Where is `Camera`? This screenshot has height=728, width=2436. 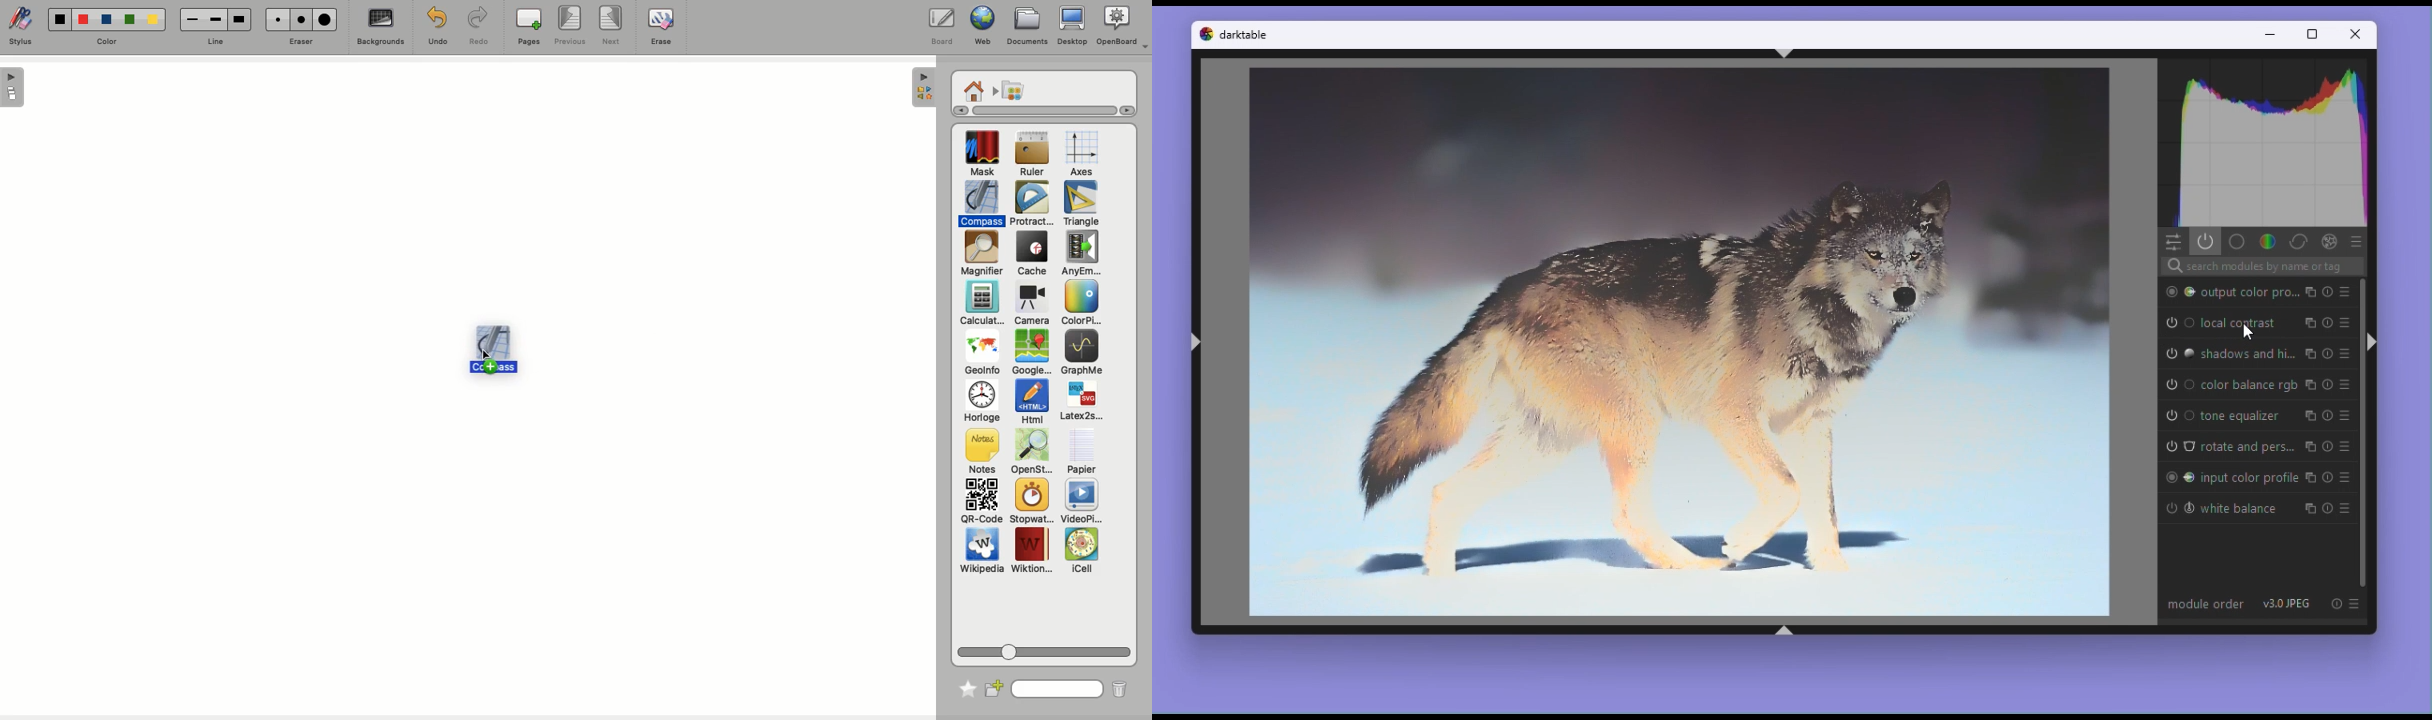
Camera is located at coordinates (1030, 304).